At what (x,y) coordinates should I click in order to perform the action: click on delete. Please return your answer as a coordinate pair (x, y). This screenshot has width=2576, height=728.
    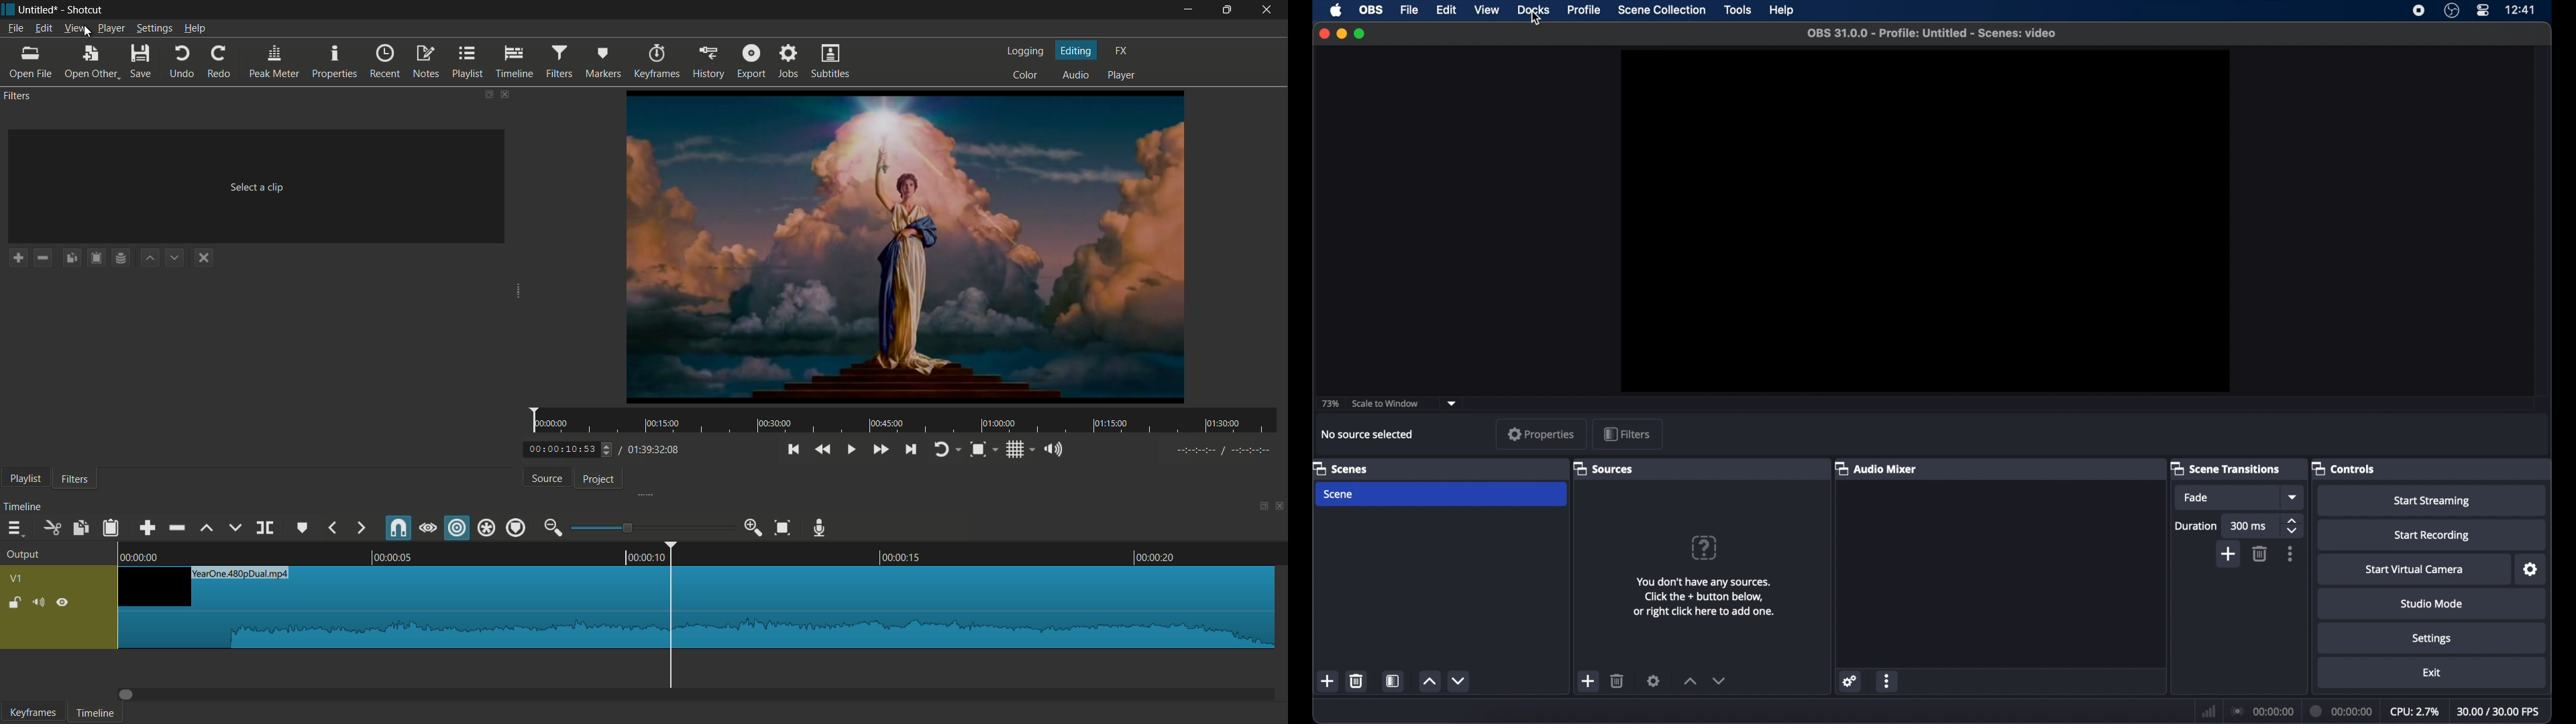
    Looking at the image, I should click on (1617, 681).